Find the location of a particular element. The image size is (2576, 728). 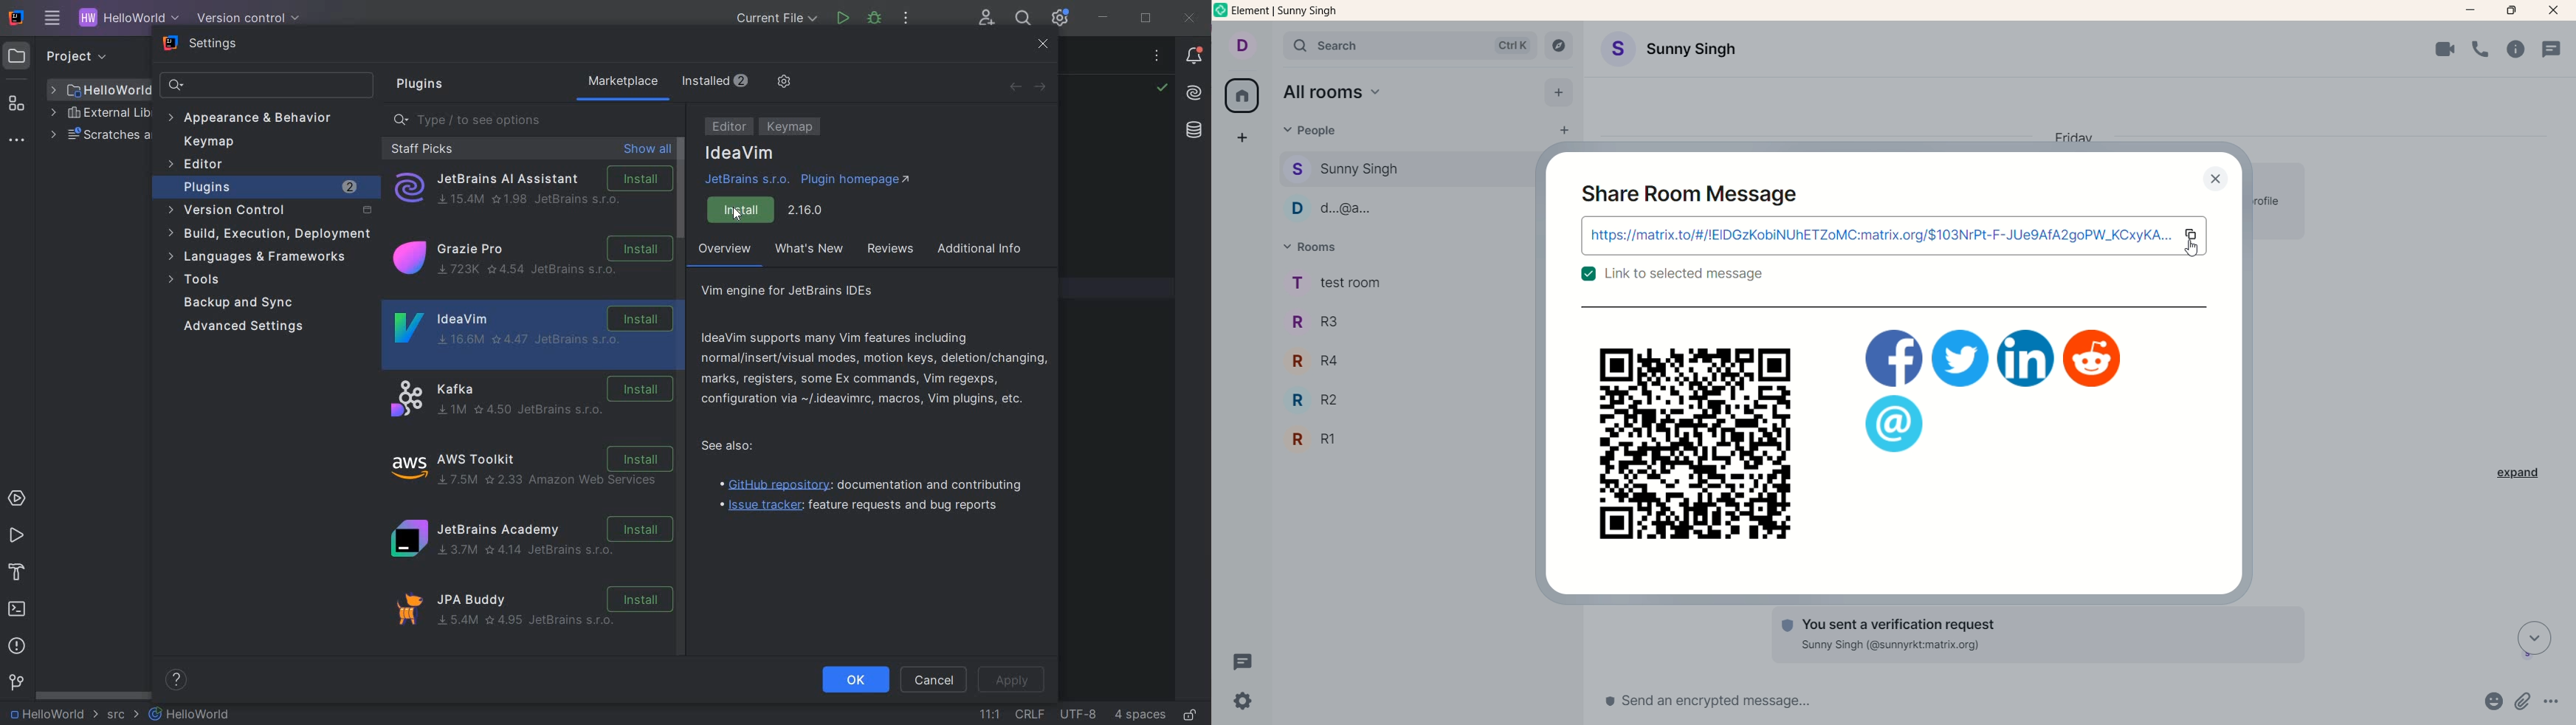

room info is located at coordinates (2519, 50).